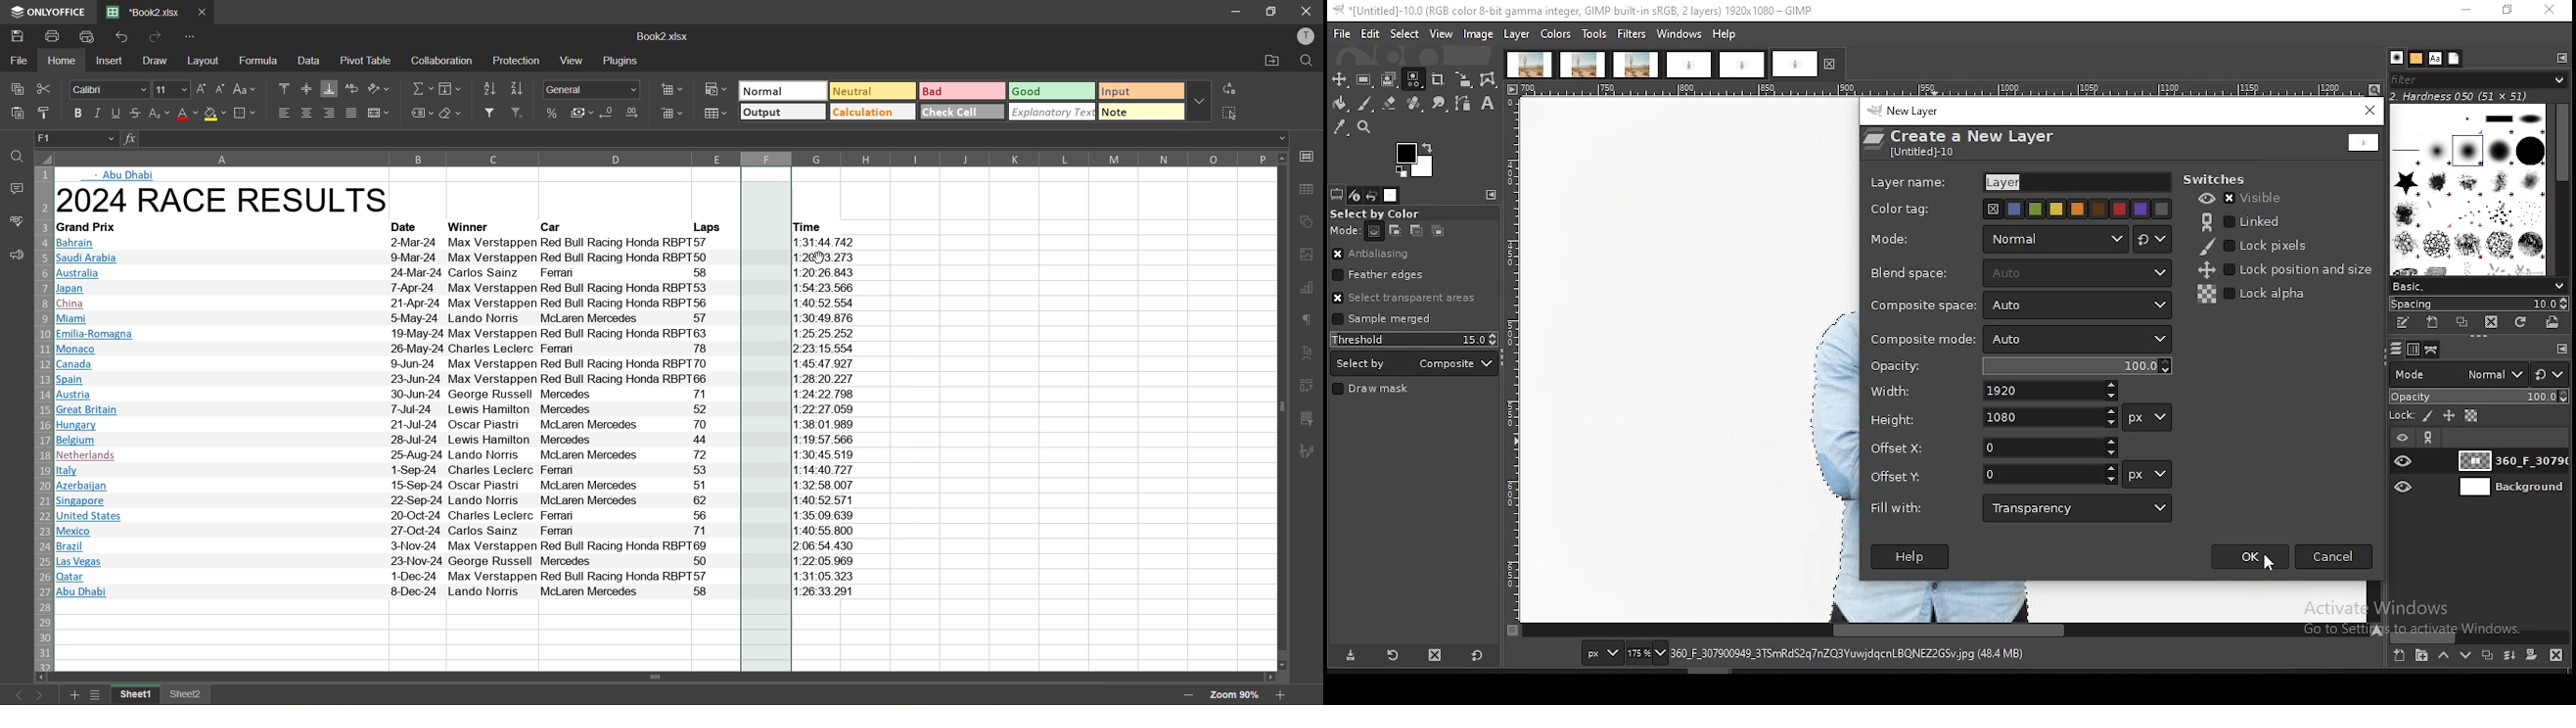 The image size is (2576, 728). I want to click on formula bar, so click(713, 137).